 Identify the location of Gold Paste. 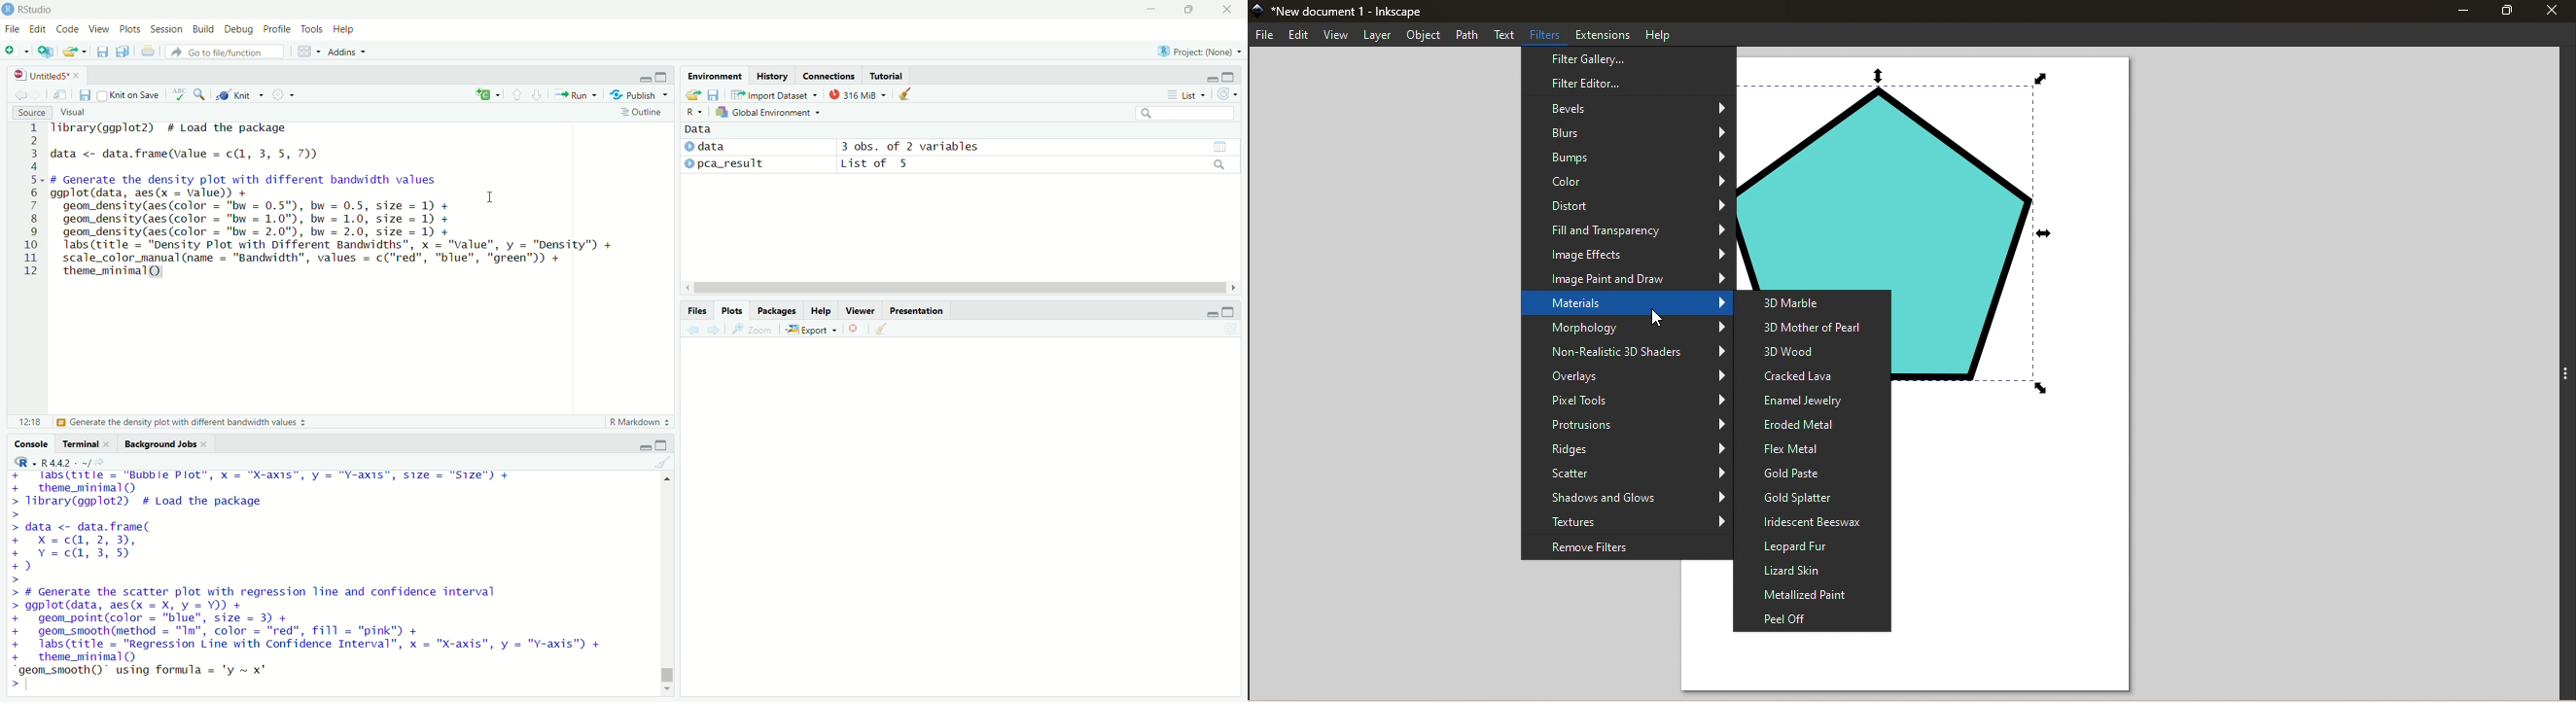
(1812, 474).